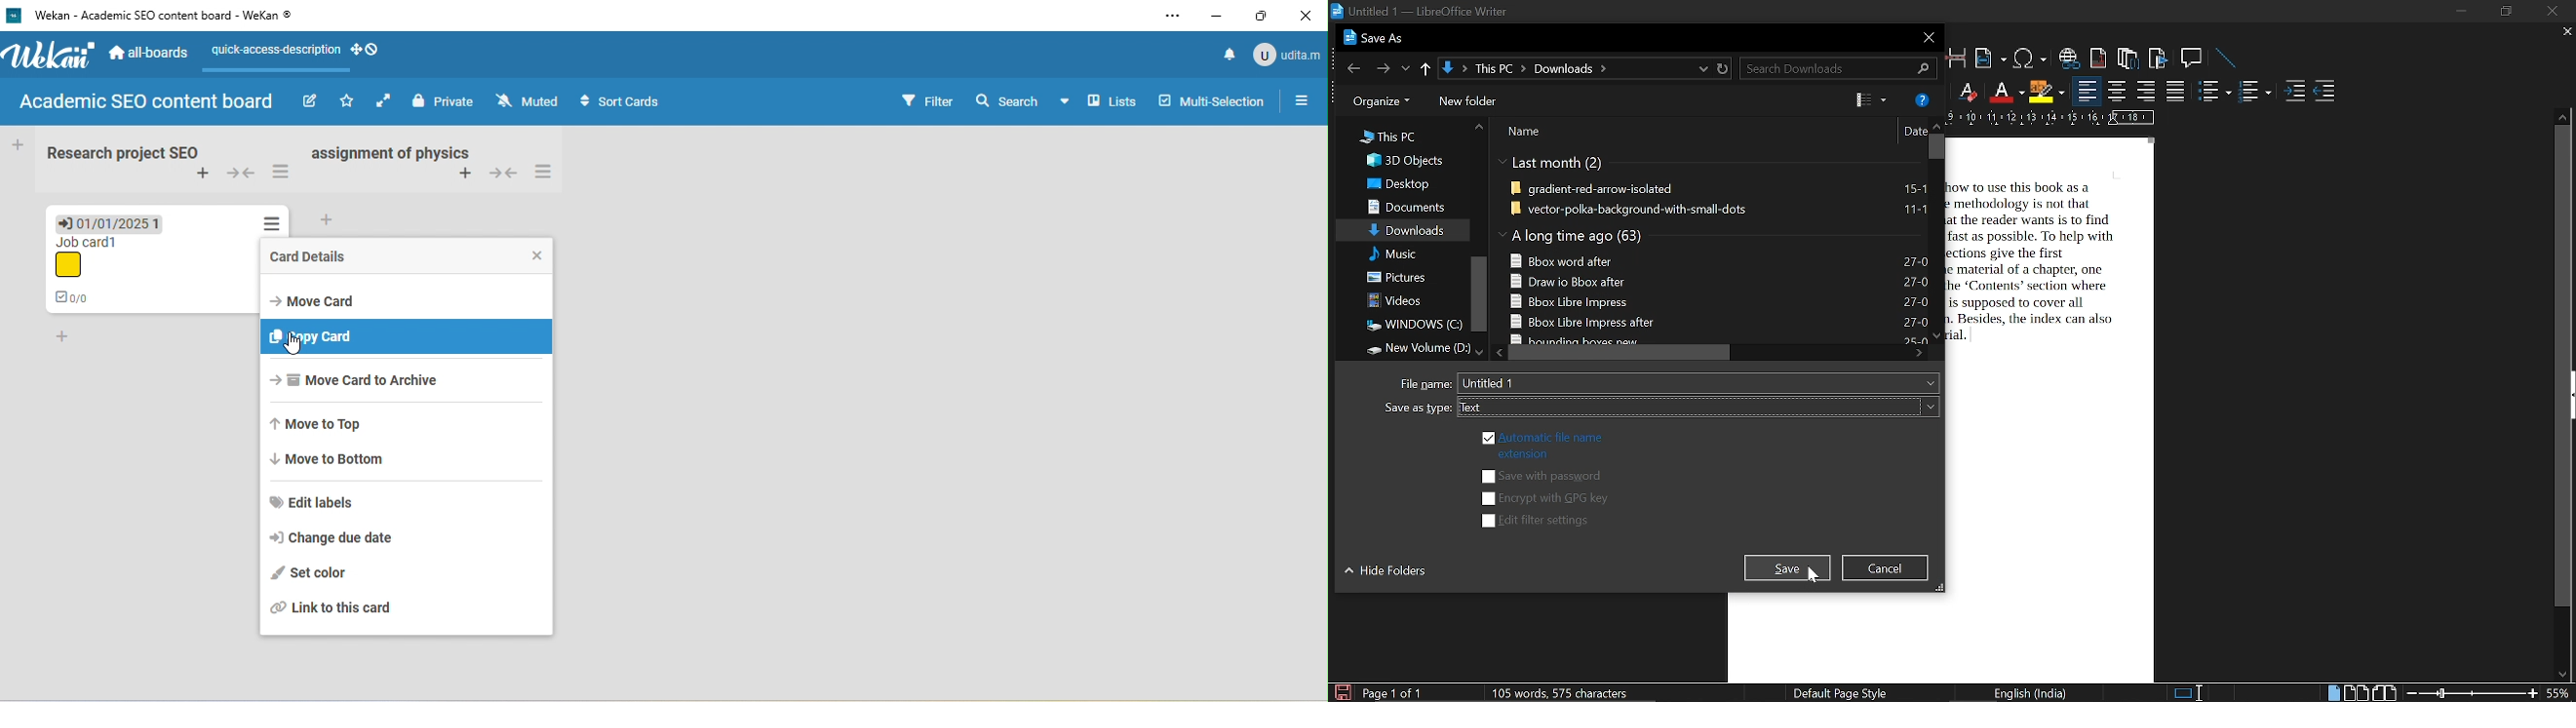 Image resolution: width=2576 pixels, height=728 pixels. What do you see at coordinates (1539, 522) in the screenshot?
I see `edit filter settings` at bounding box center [1539, 522].